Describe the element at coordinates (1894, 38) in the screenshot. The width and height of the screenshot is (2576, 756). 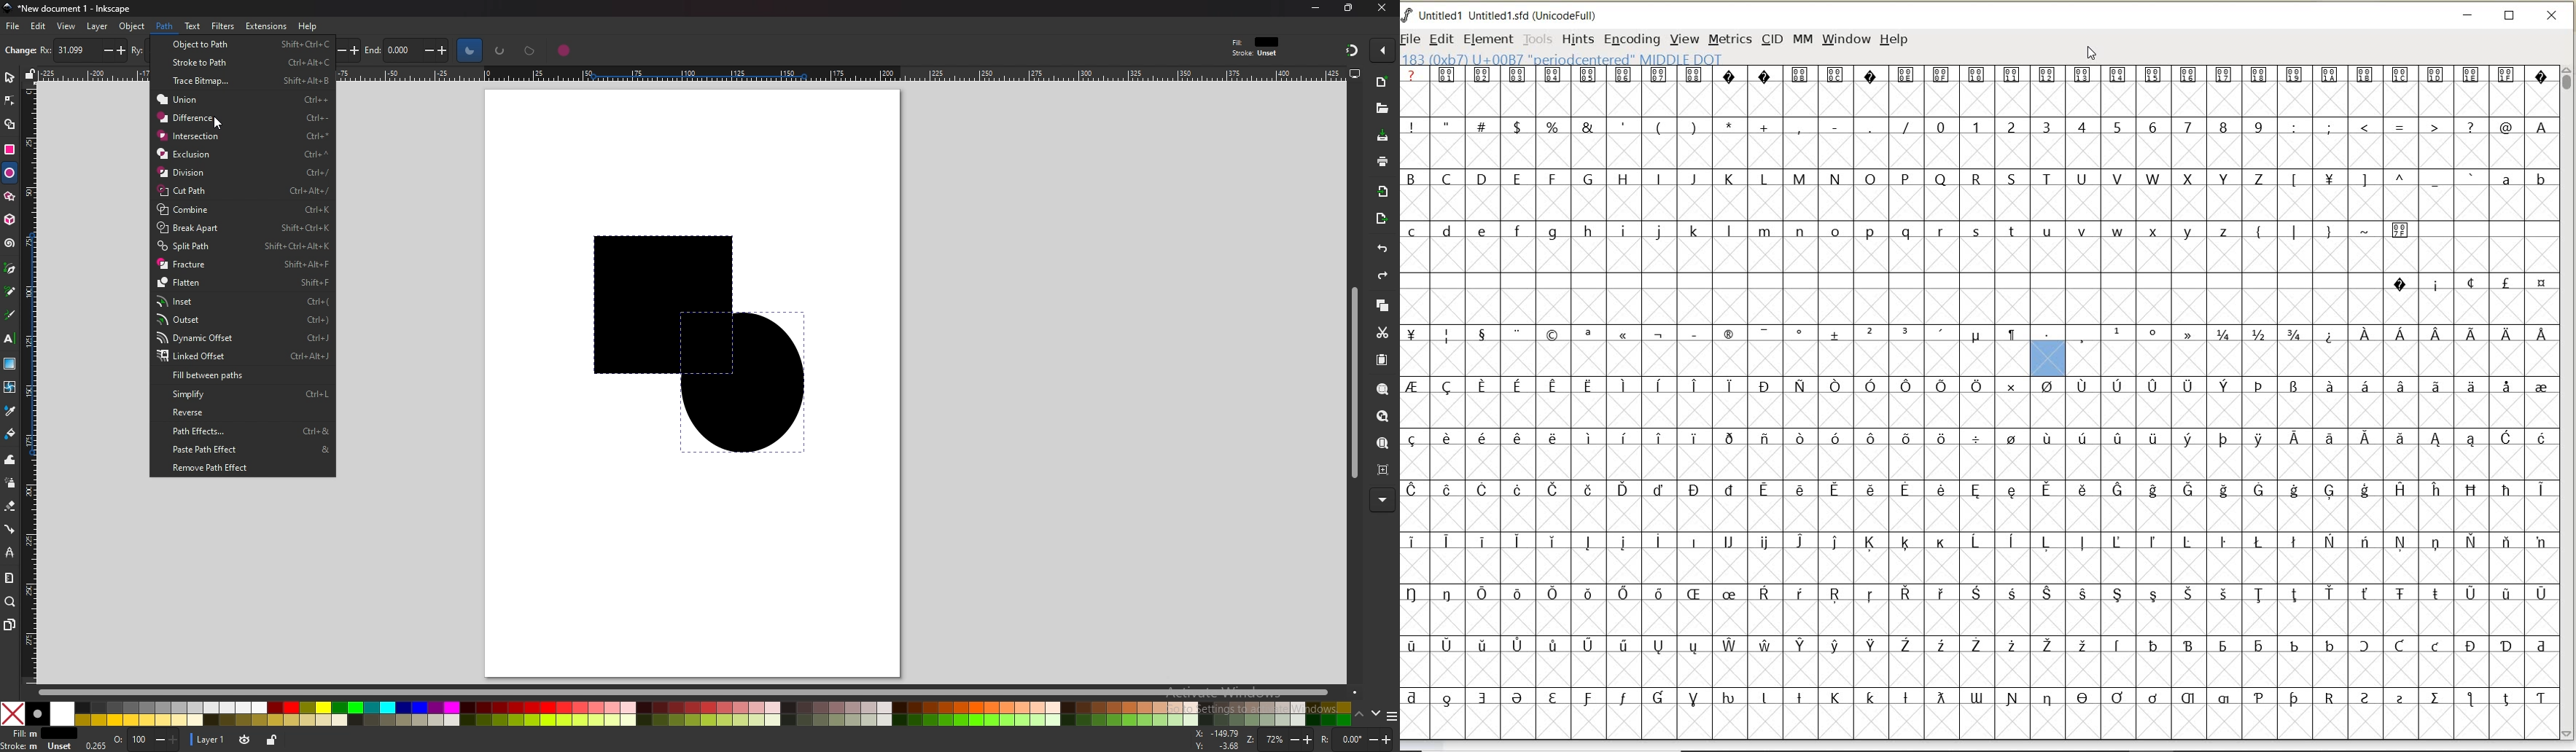
I see `HELP` at that location.